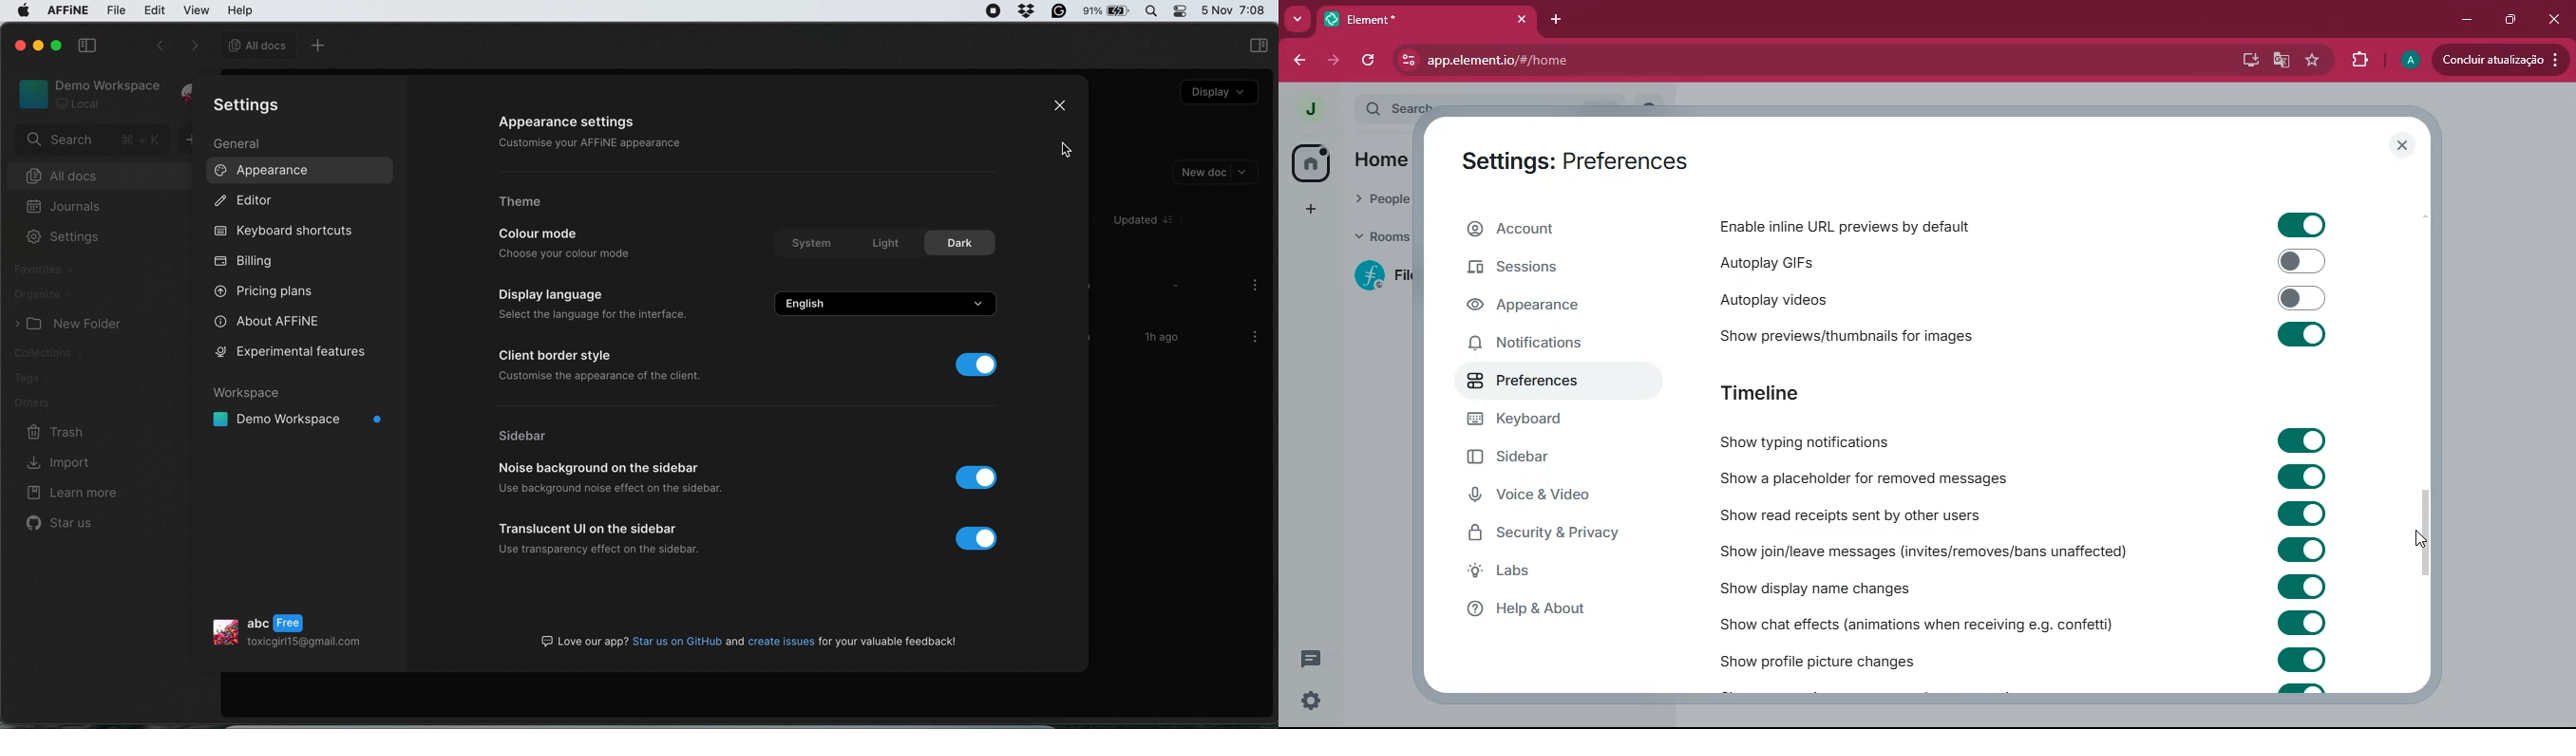 The image size is (2576, 756). What do you see at coordinates (1300, 61) in the screenshot?
I see `back` at bounding box center [1300, 61].